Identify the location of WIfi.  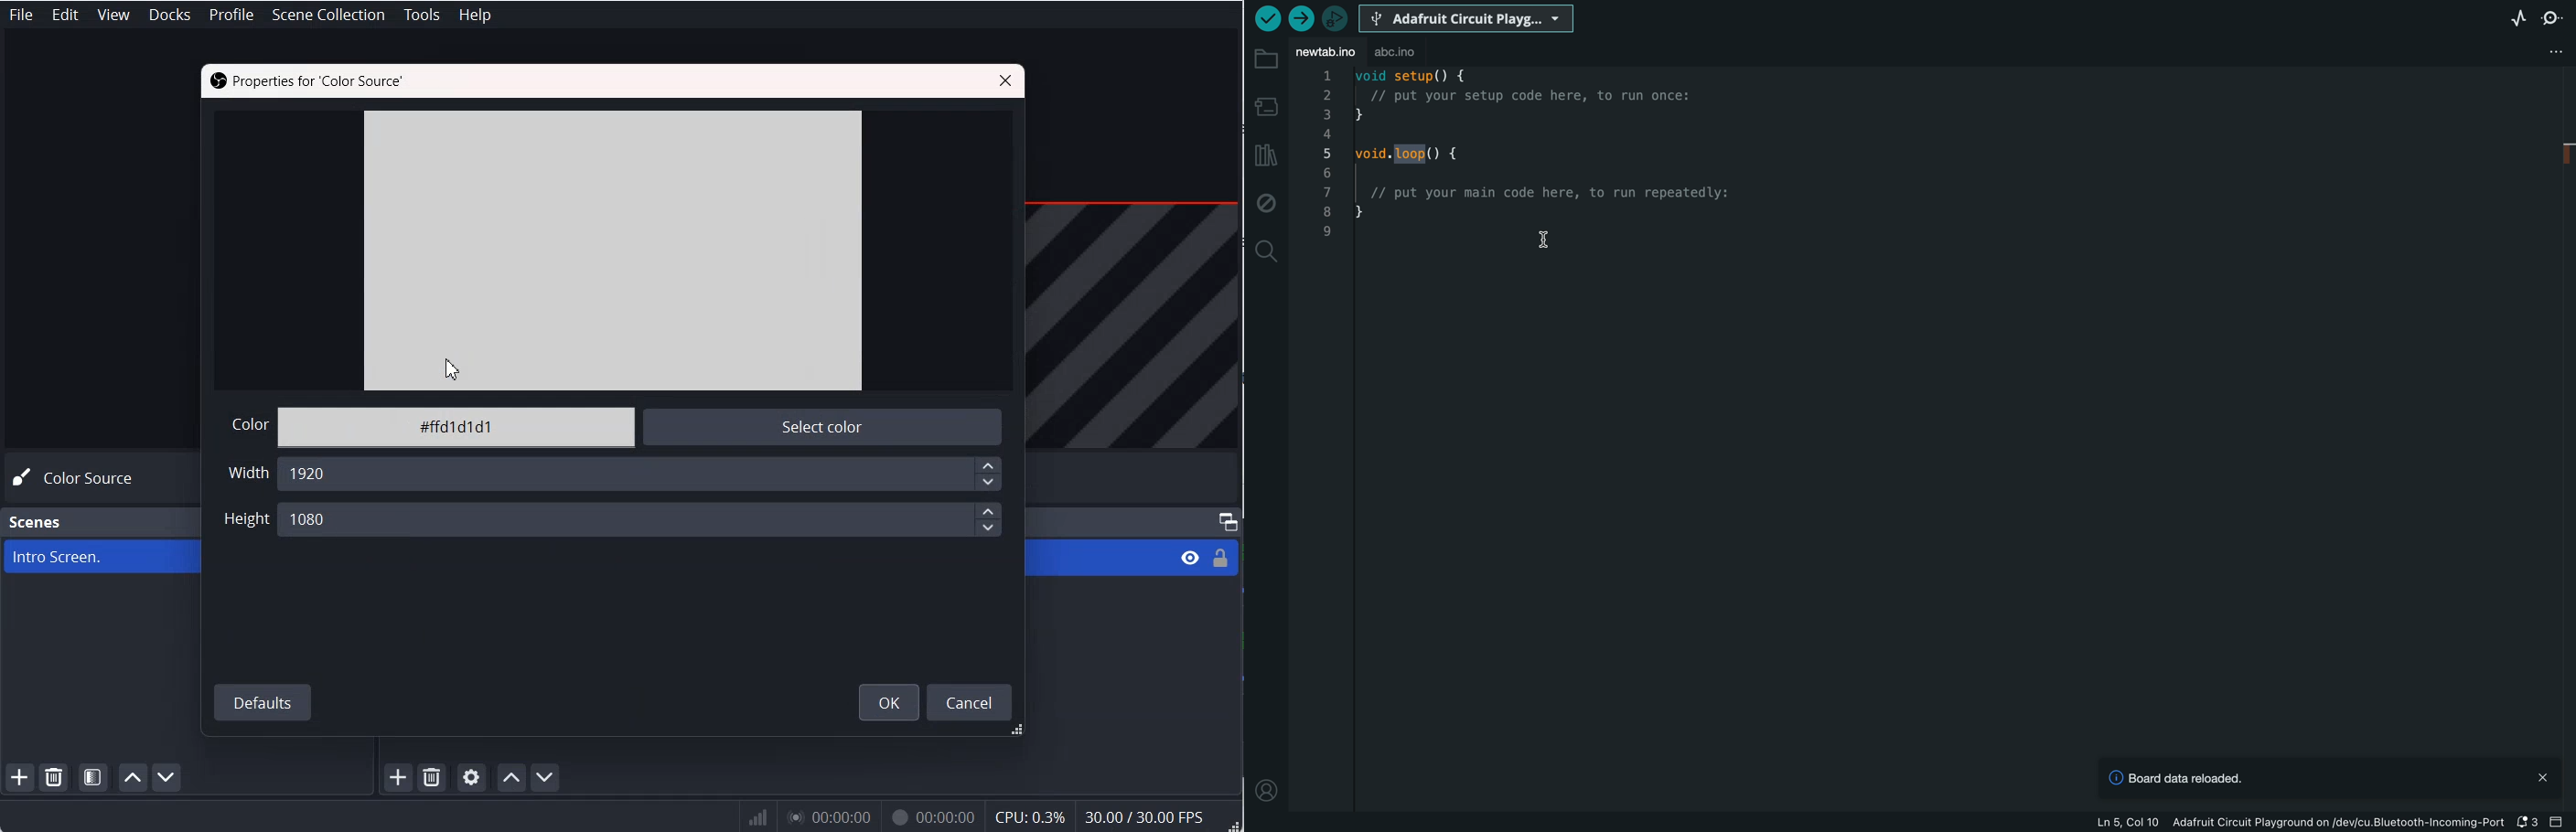
(759, 817).